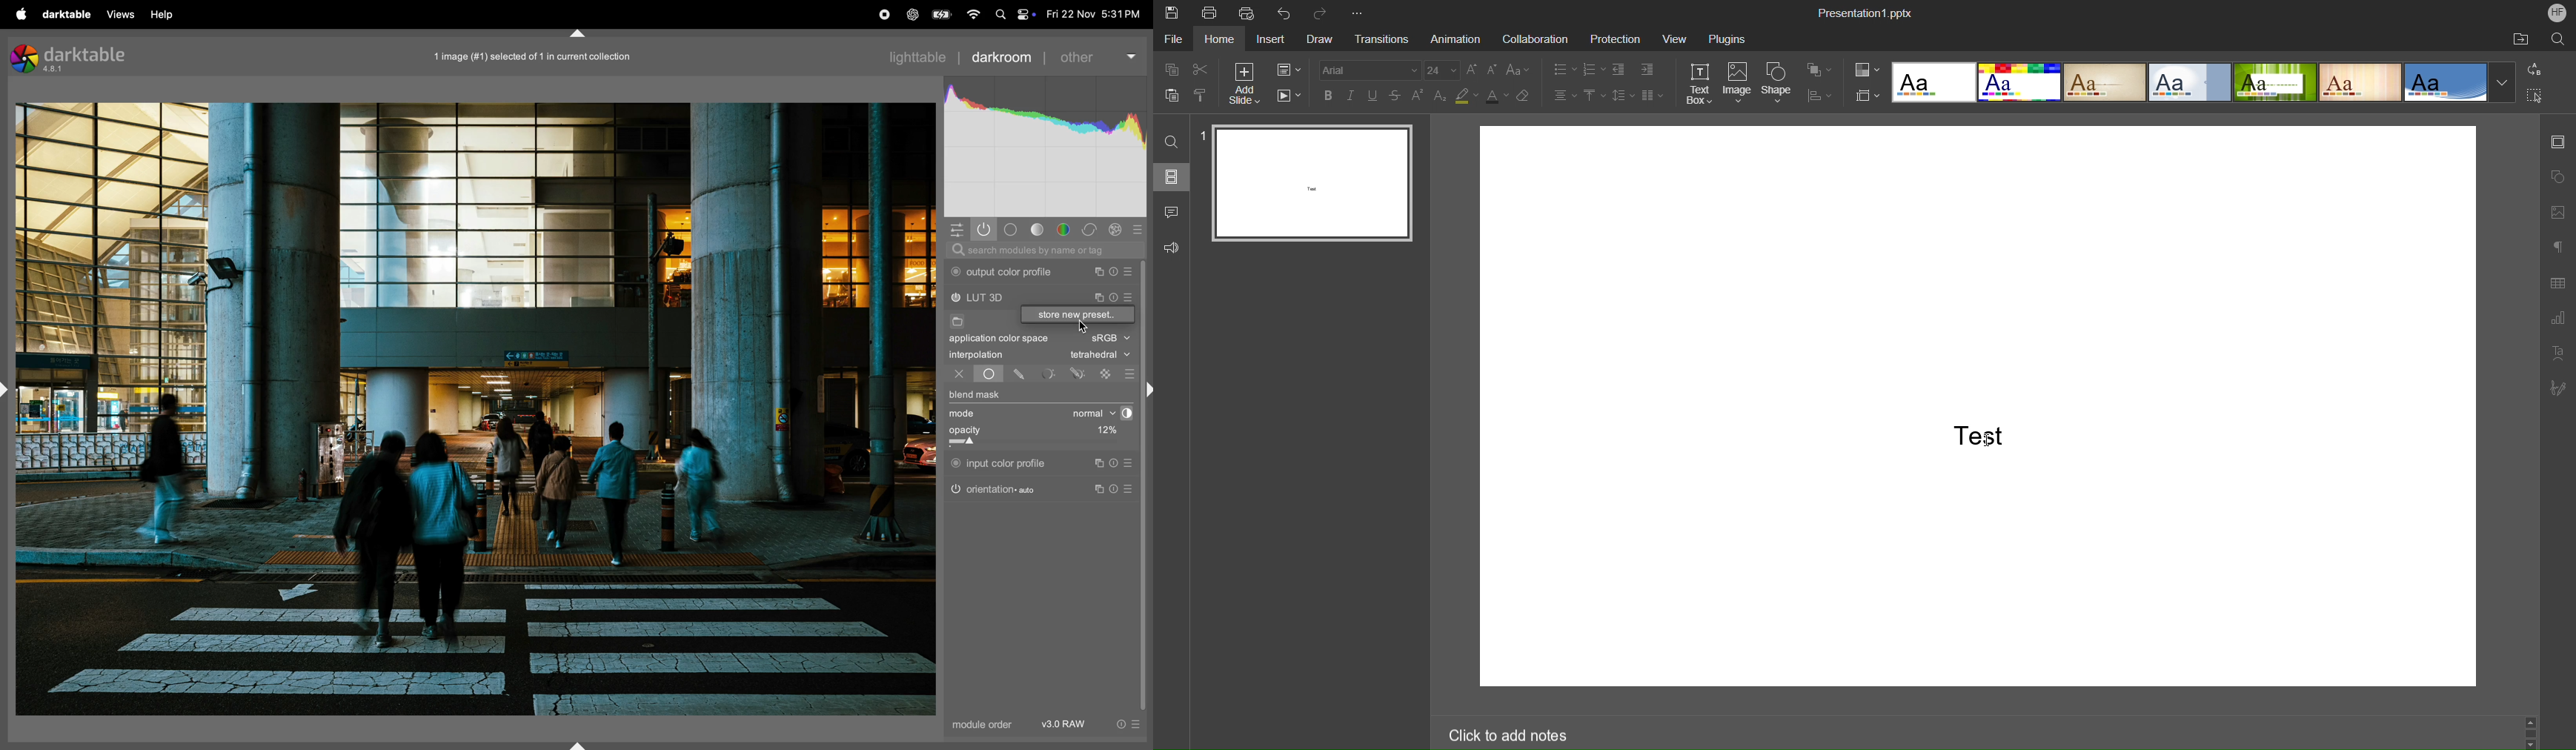 This screenshot has height=756, width=2576. Describe the element at coordinates (1466, 97) in the screenshot. I see `Highlight` at that location.